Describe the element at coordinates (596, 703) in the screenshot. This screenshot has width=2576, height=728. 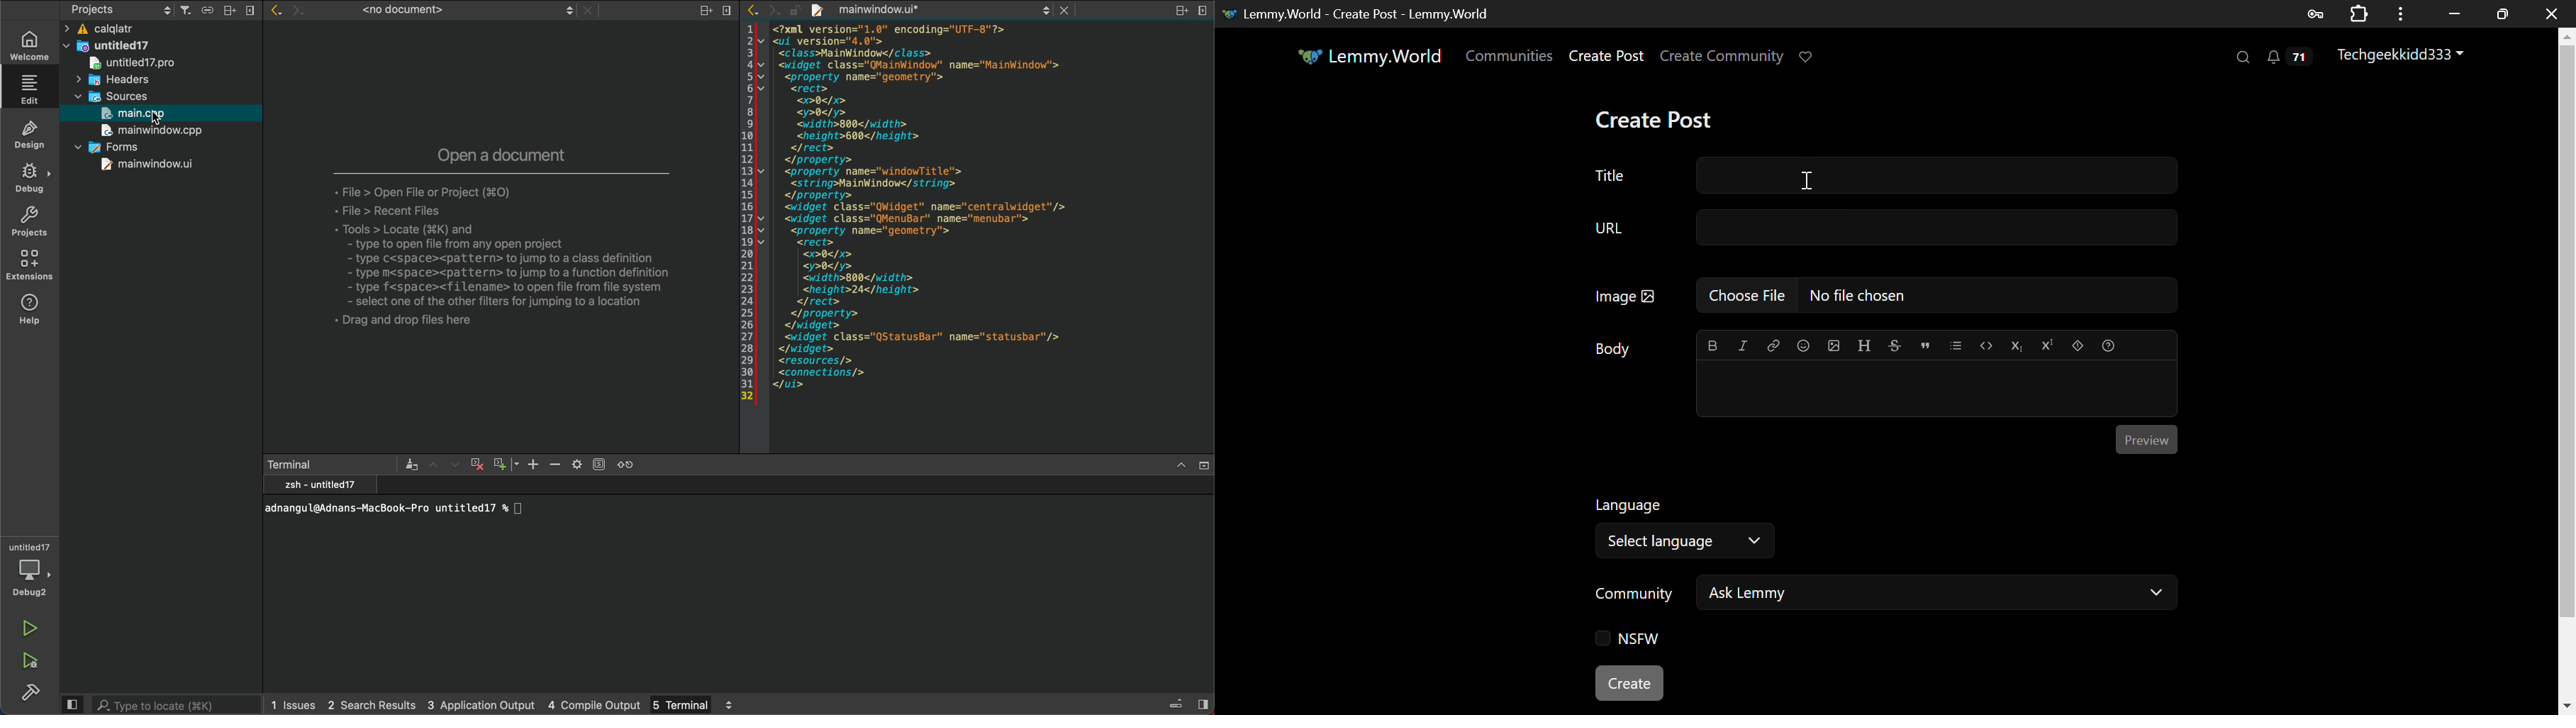
I see `compile output` at that location.